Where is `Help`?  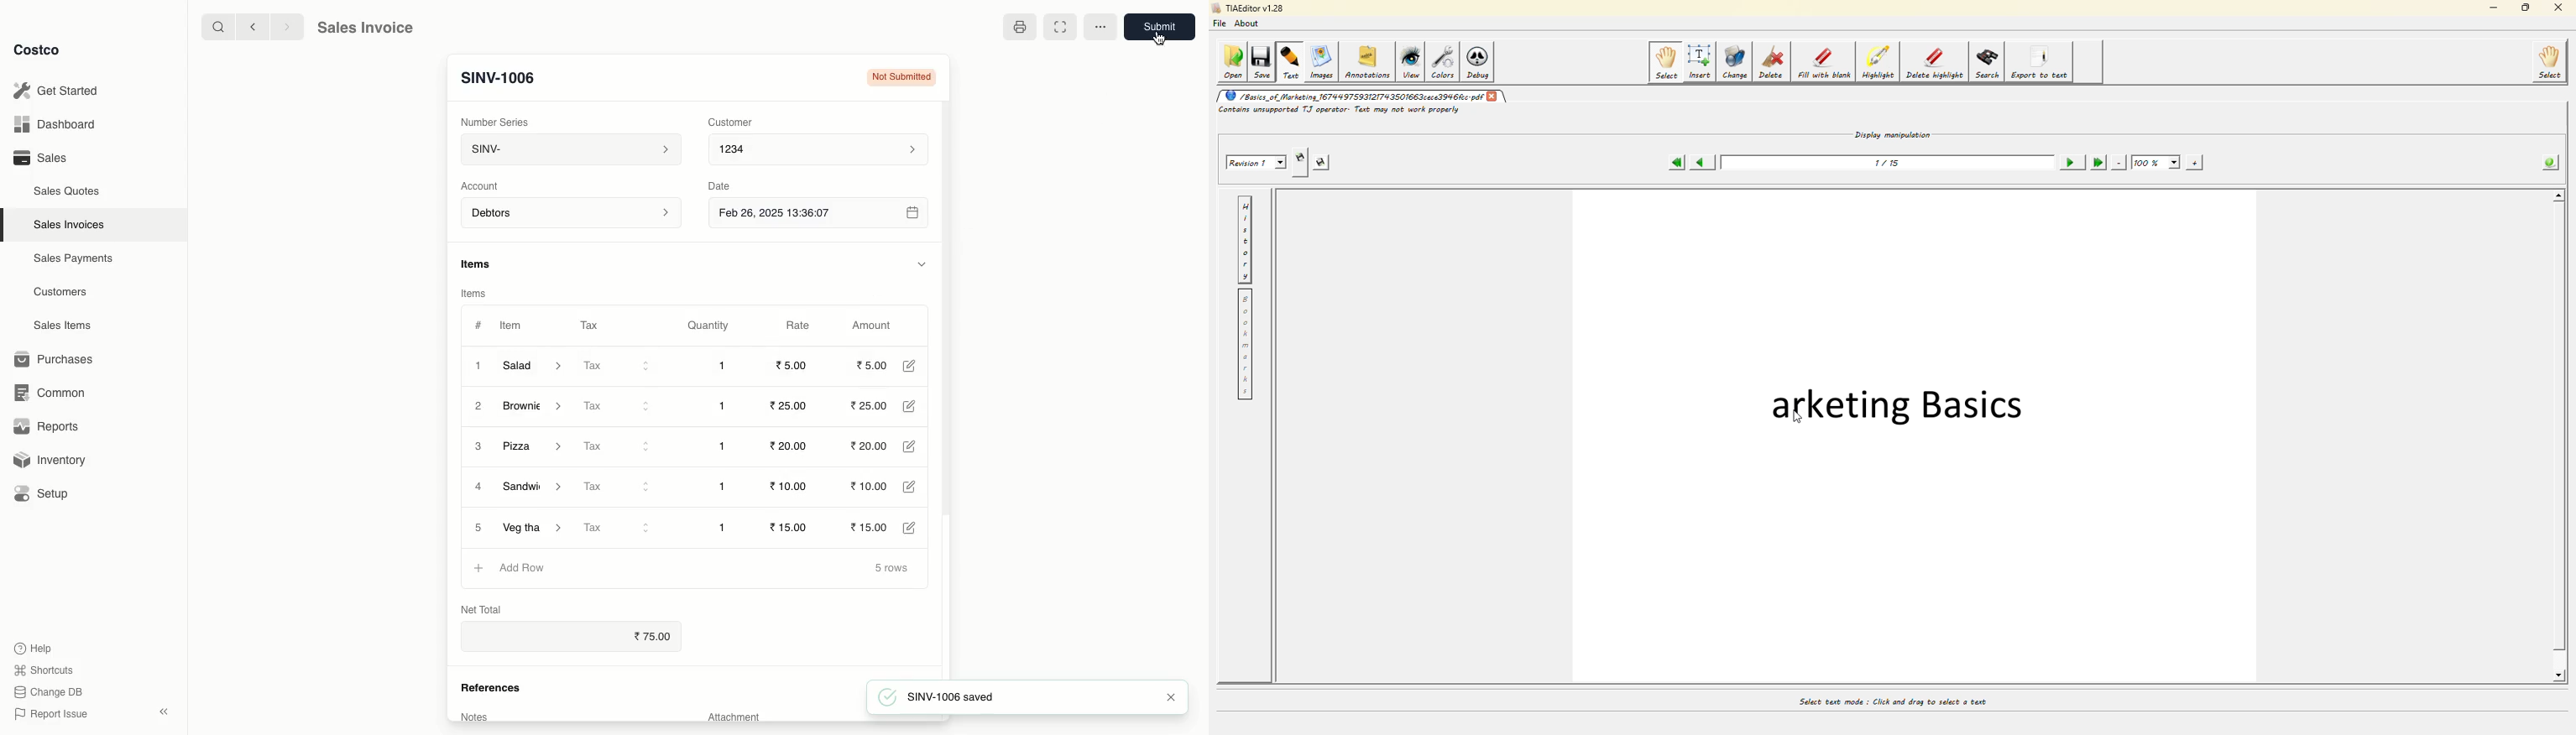
Help is located at coordinates (34, 647).